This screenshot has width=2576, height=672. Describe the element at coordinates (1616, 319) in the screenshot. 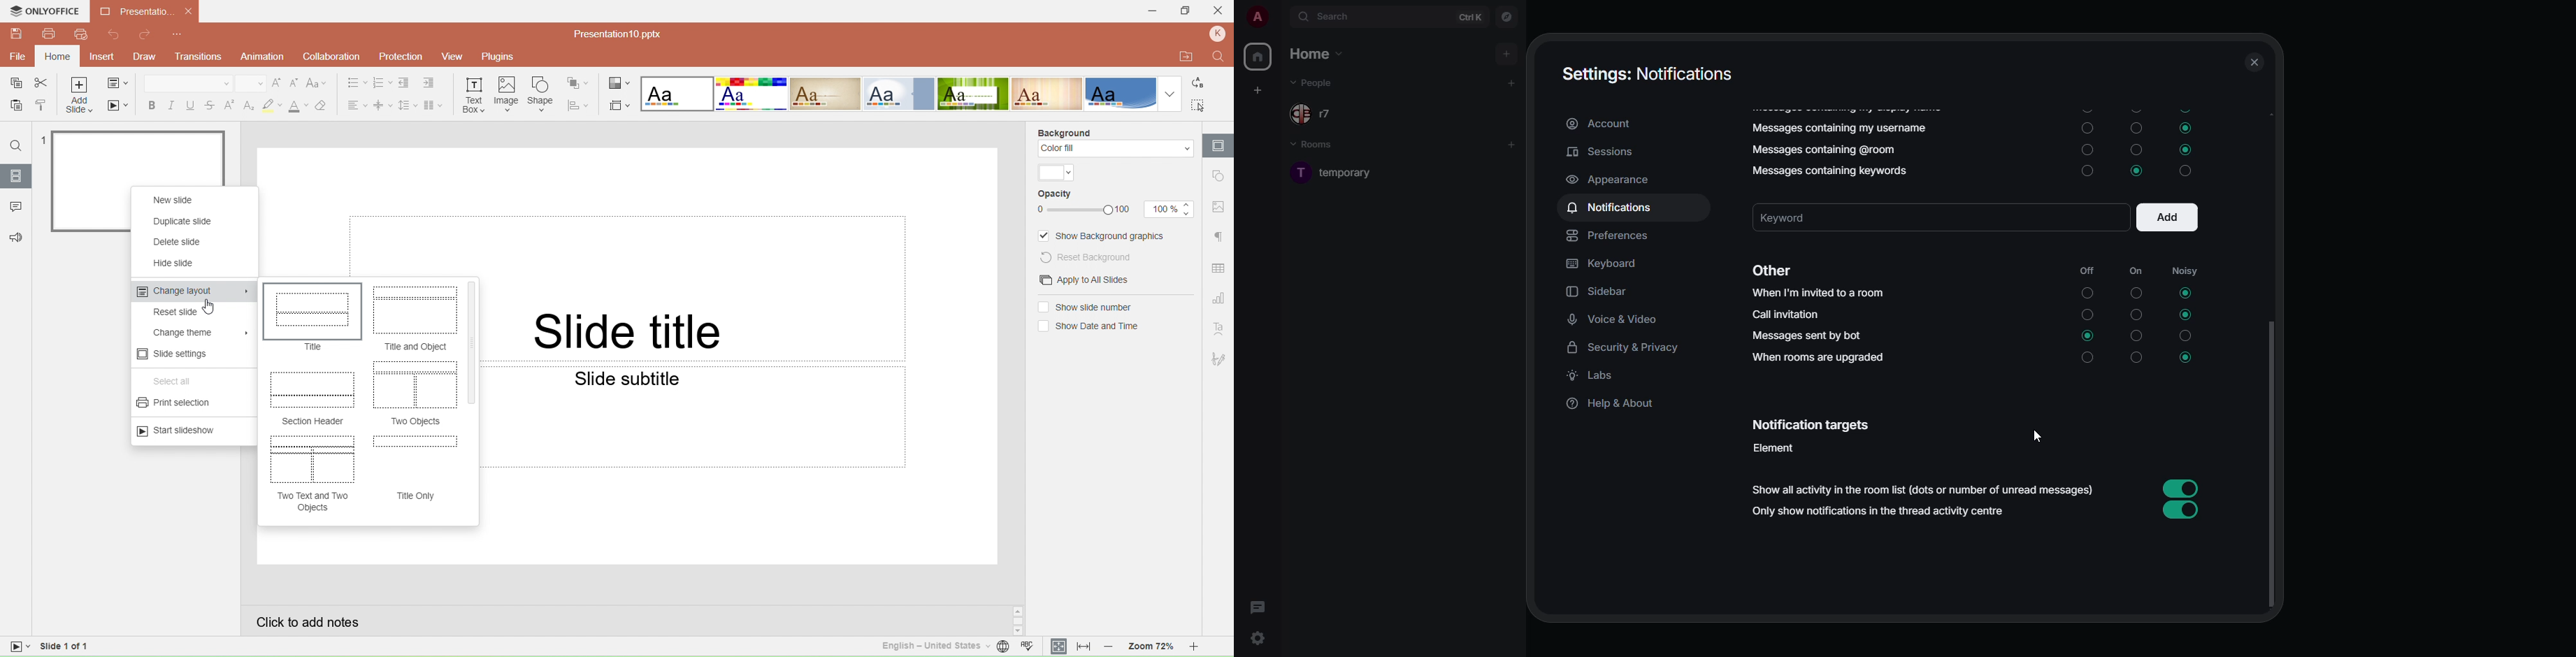

I see `voice & video` at that location.